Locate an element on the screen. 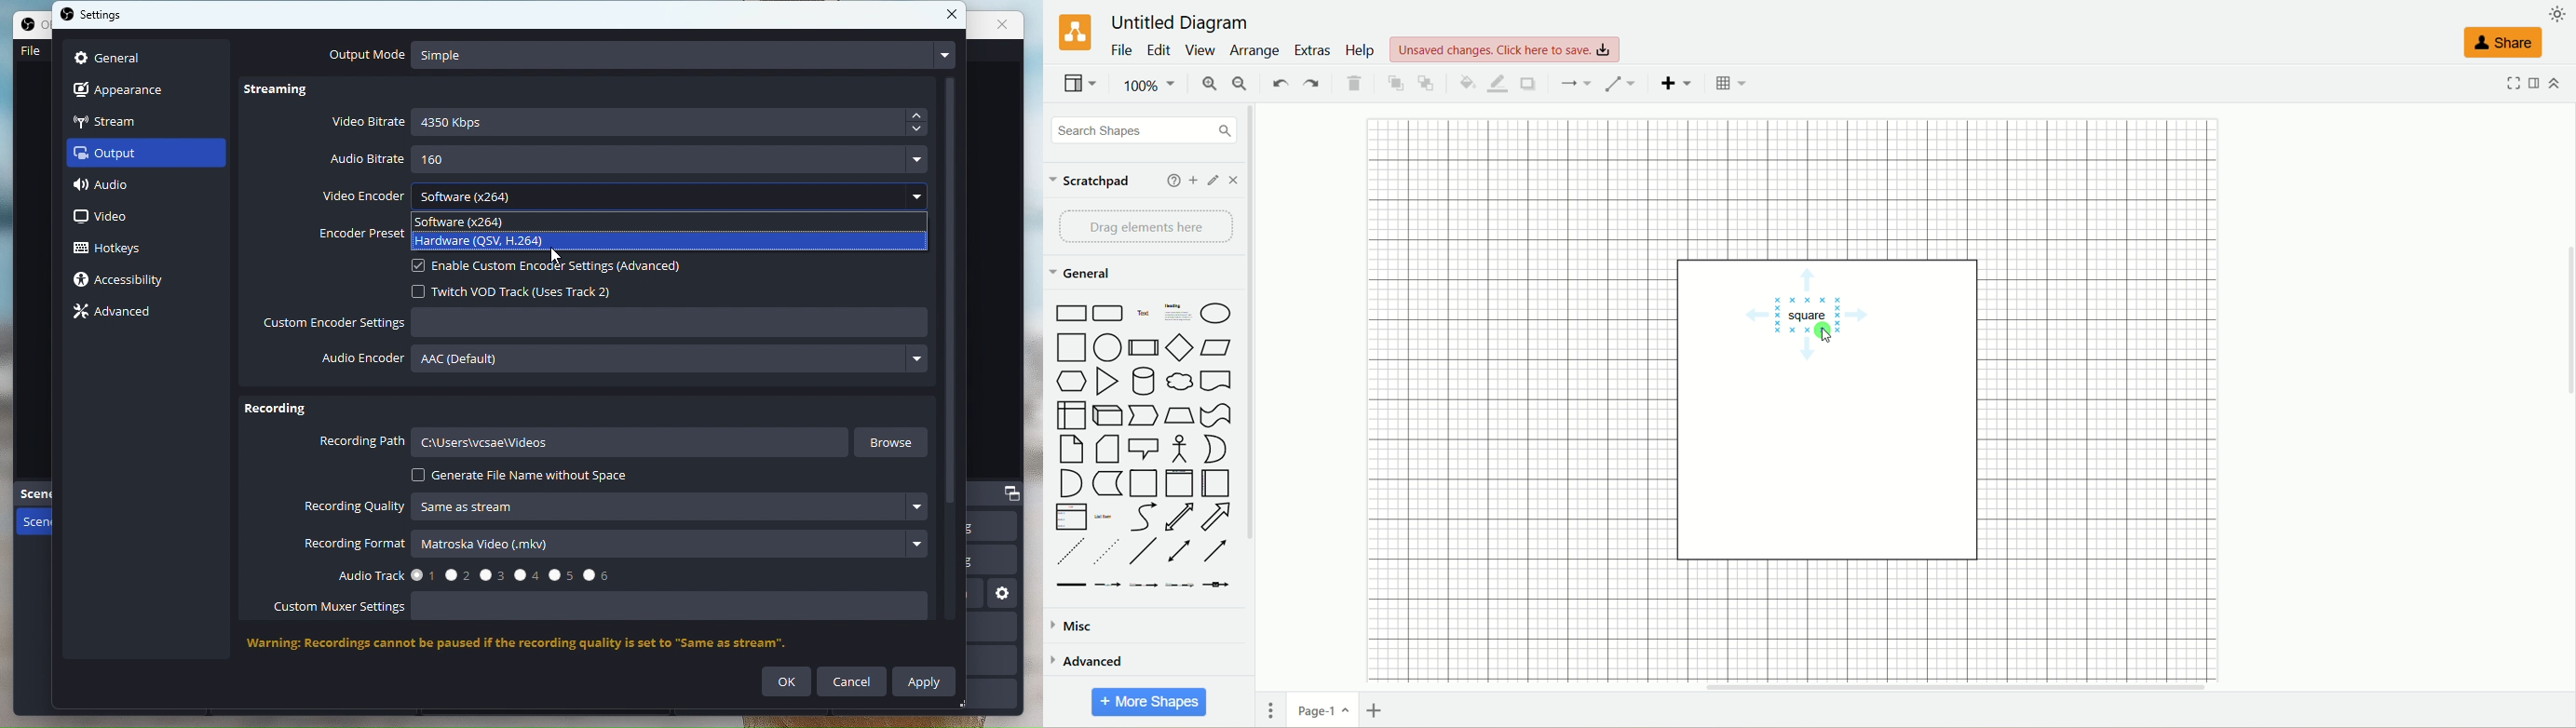 The height and width of the screenshot is (728, 2576). Audio Track is located at coordinates (468, 573).